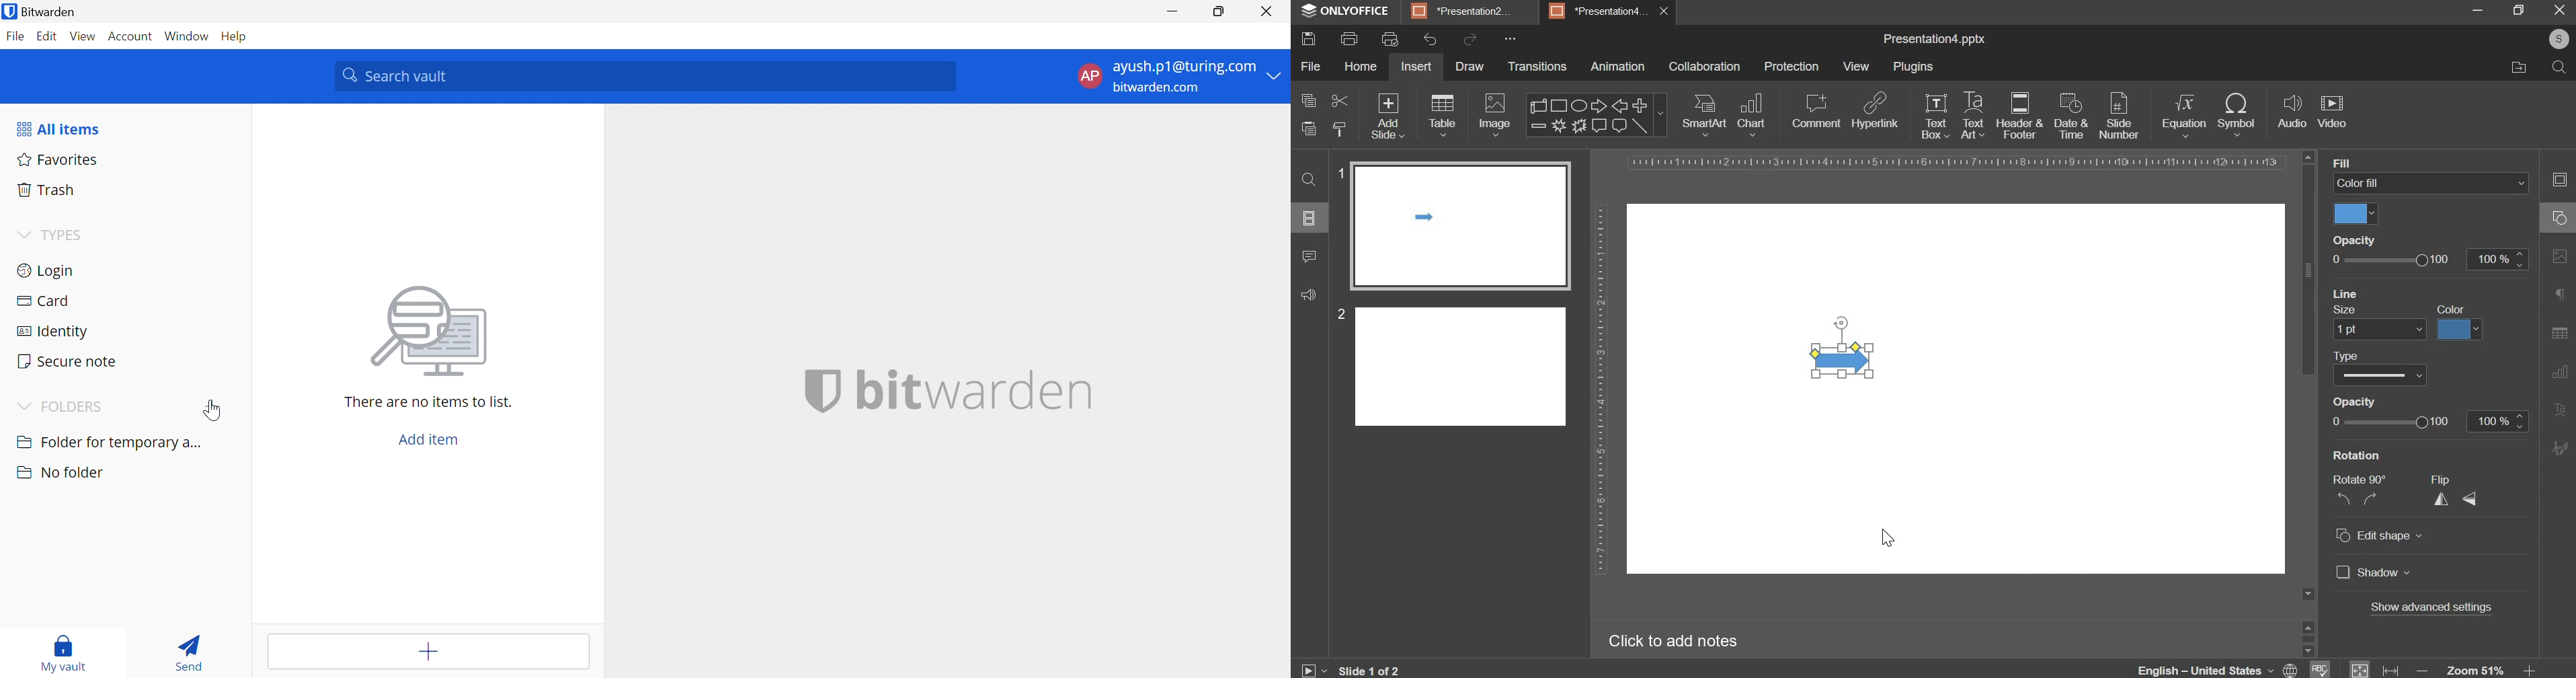  Describe the element at coordinates (1338, 128) in the screenshot. I see `copy stlye` at that location.